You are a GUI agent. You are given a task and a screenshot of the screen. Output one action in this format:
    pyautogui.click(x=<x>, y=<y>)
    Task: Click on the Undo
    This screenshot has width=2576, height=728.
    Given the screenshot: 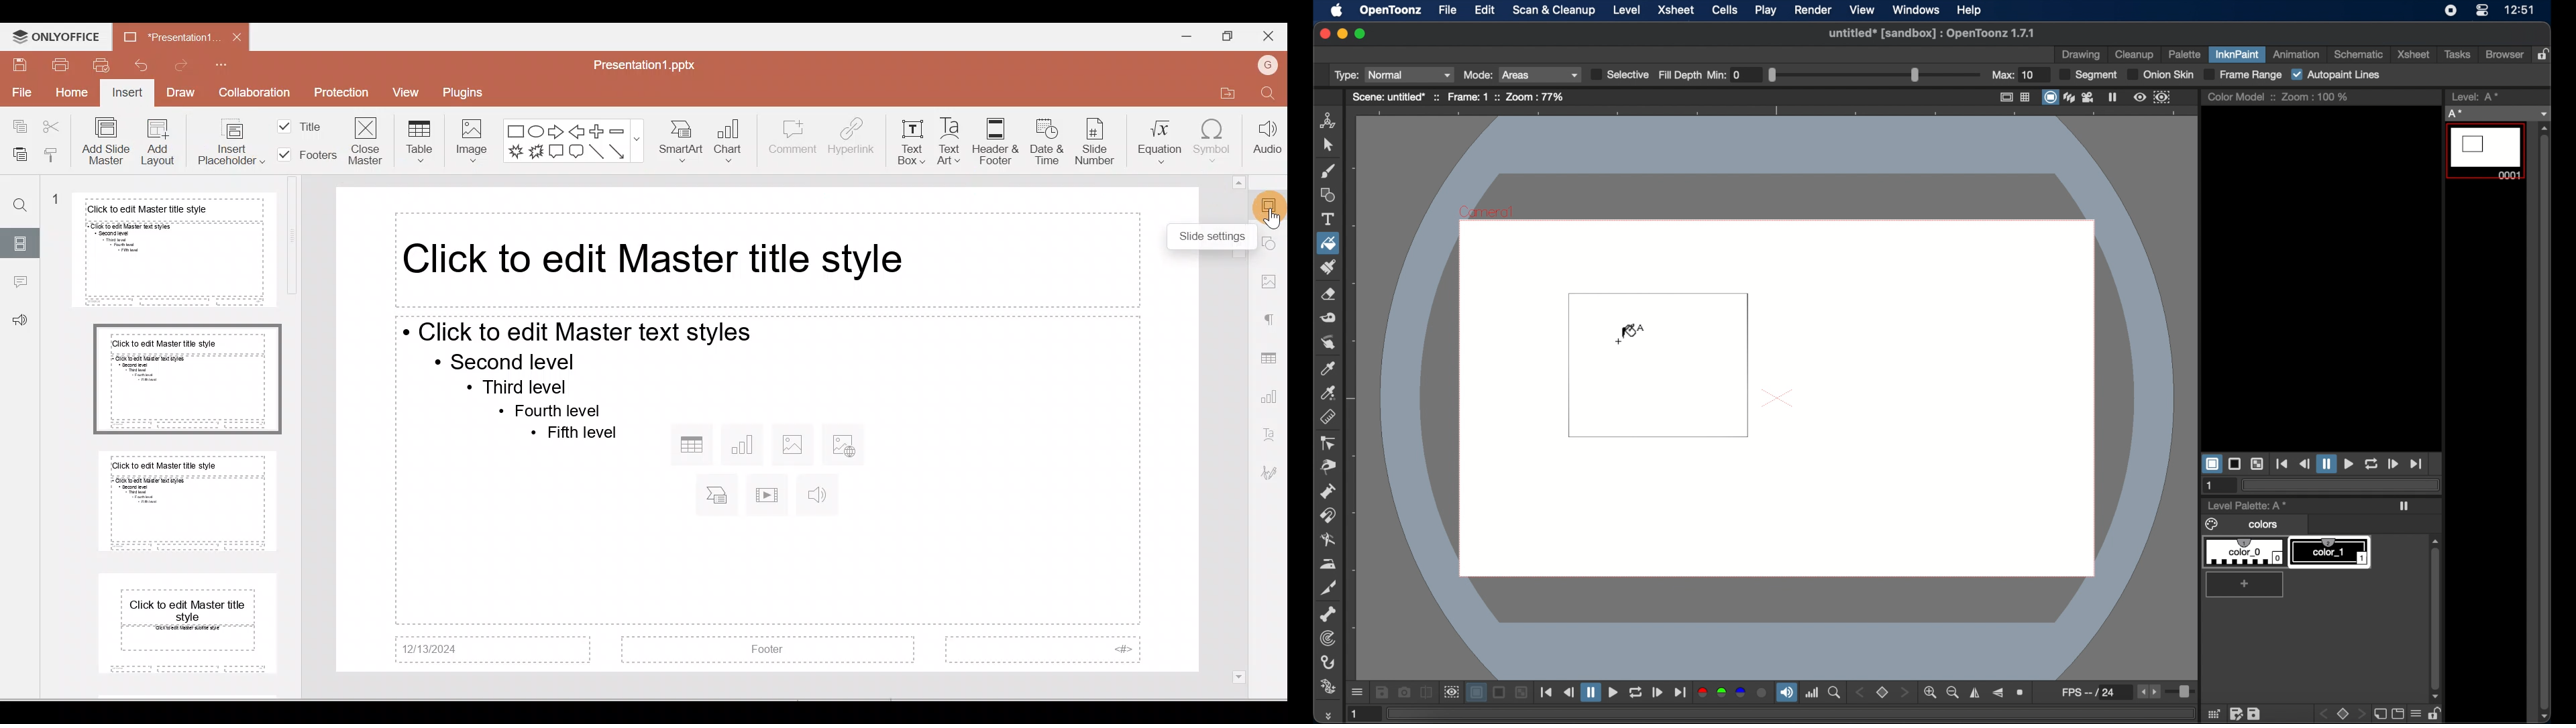 What is the action you would take?
    pyautogui.click(x=140, y=64)
    